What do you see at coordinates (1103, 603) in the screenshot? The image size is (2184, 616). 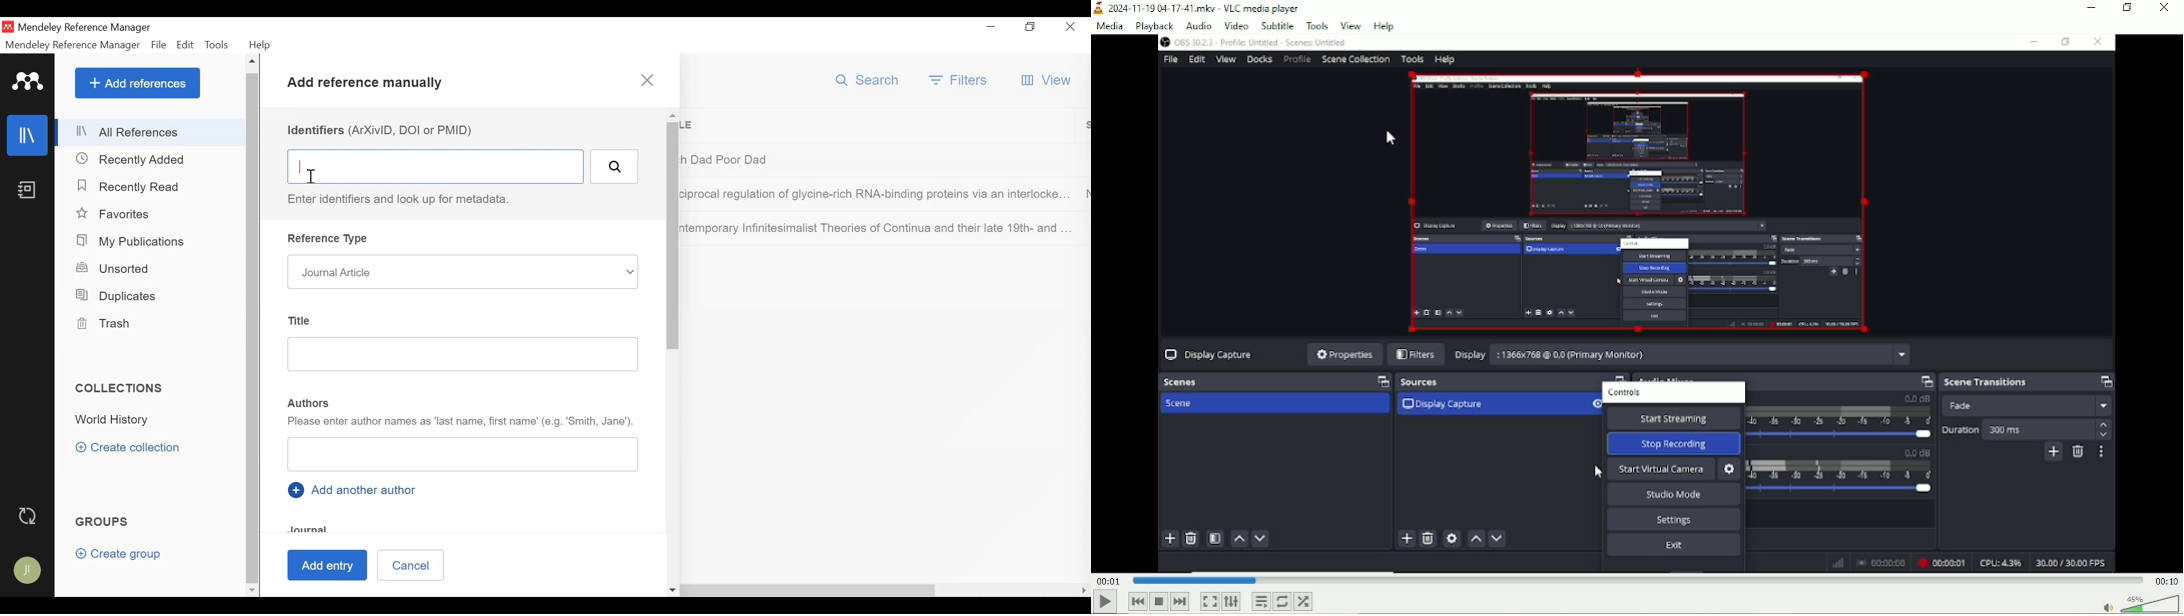 I see `Play` at bounding box center [1103, 603].